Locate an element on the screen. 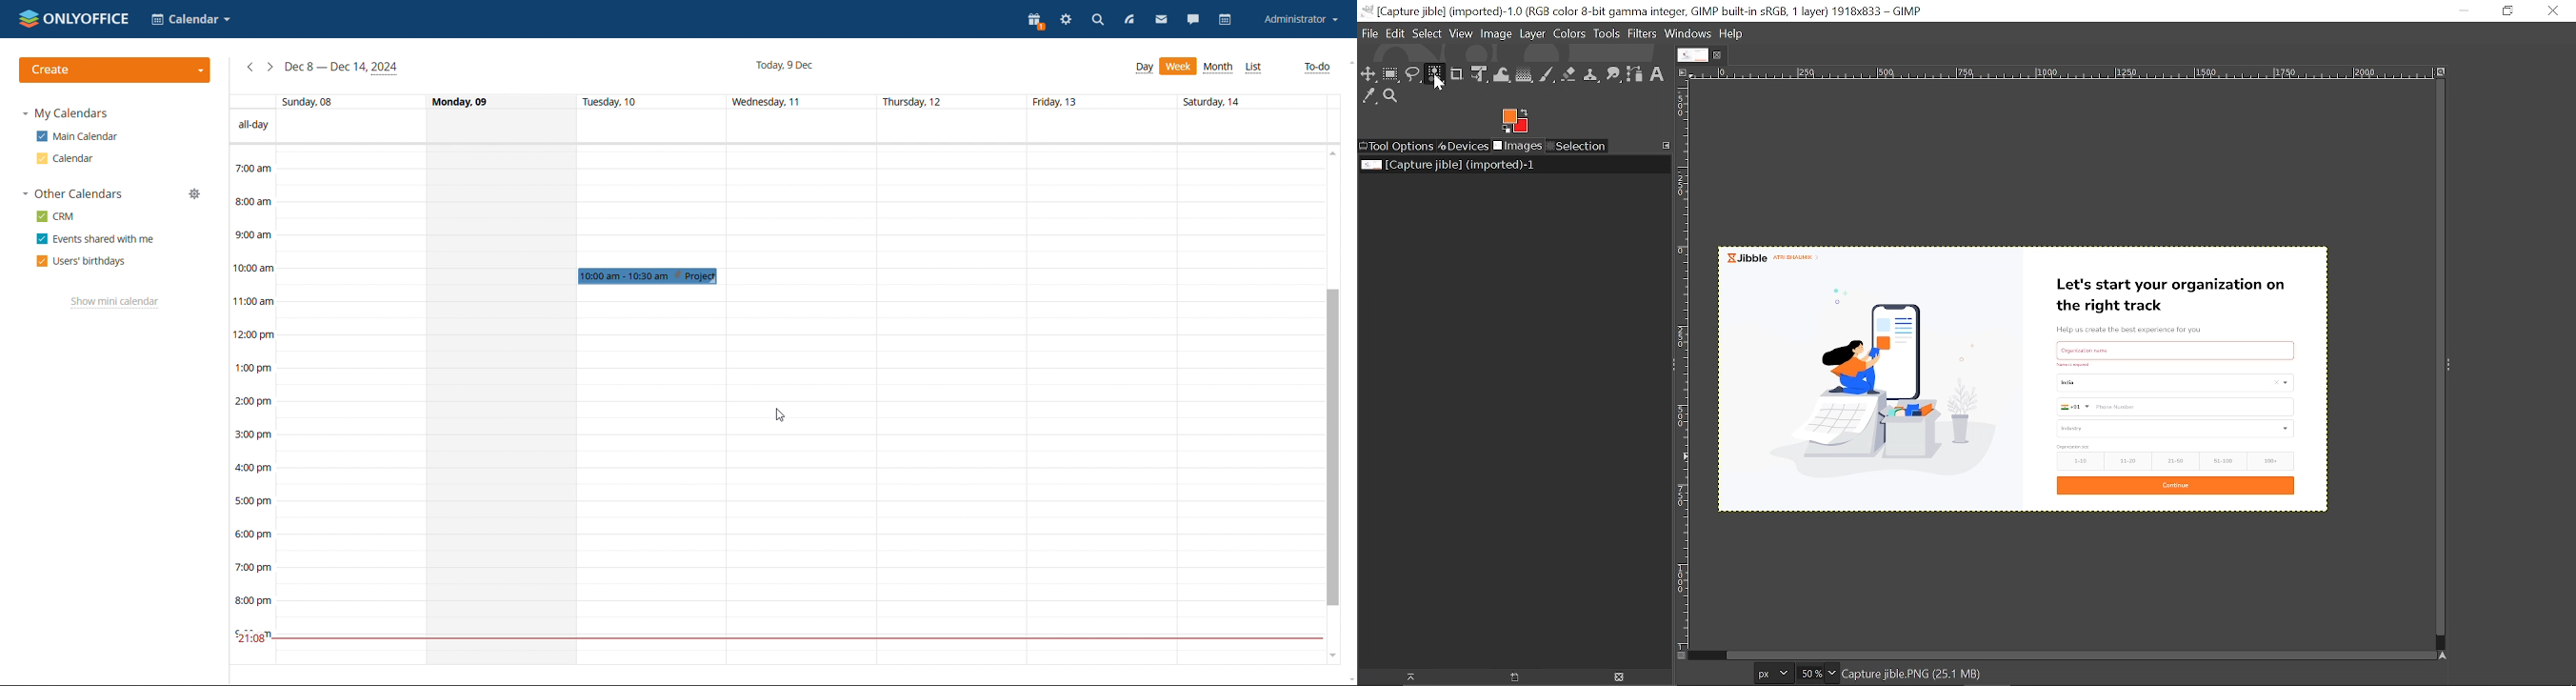 This screenshot has width=2576, height=700. Windows is located at coordinates (1689, 34).